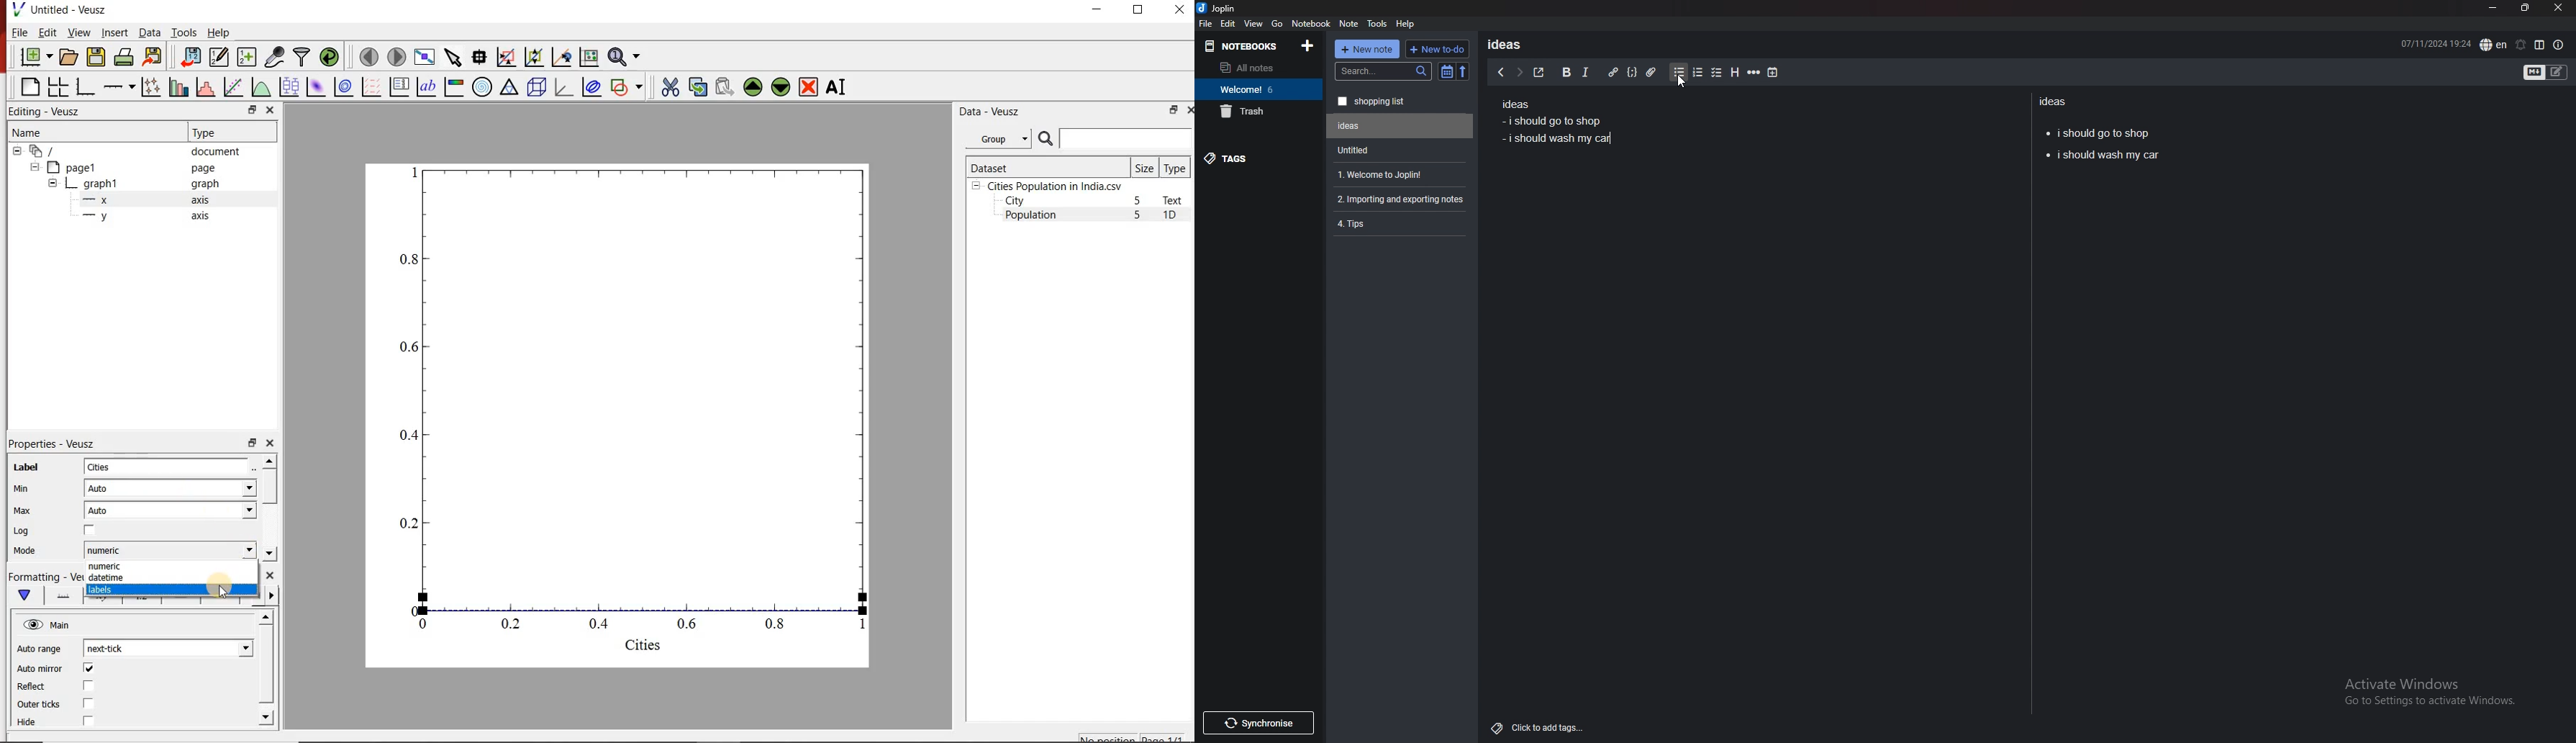 This screenshot has width=2576, height=756. What do you see at coordinates (1397, 150) in the screenshot?
I see `Untitled` at bounding box center [1397, 150].